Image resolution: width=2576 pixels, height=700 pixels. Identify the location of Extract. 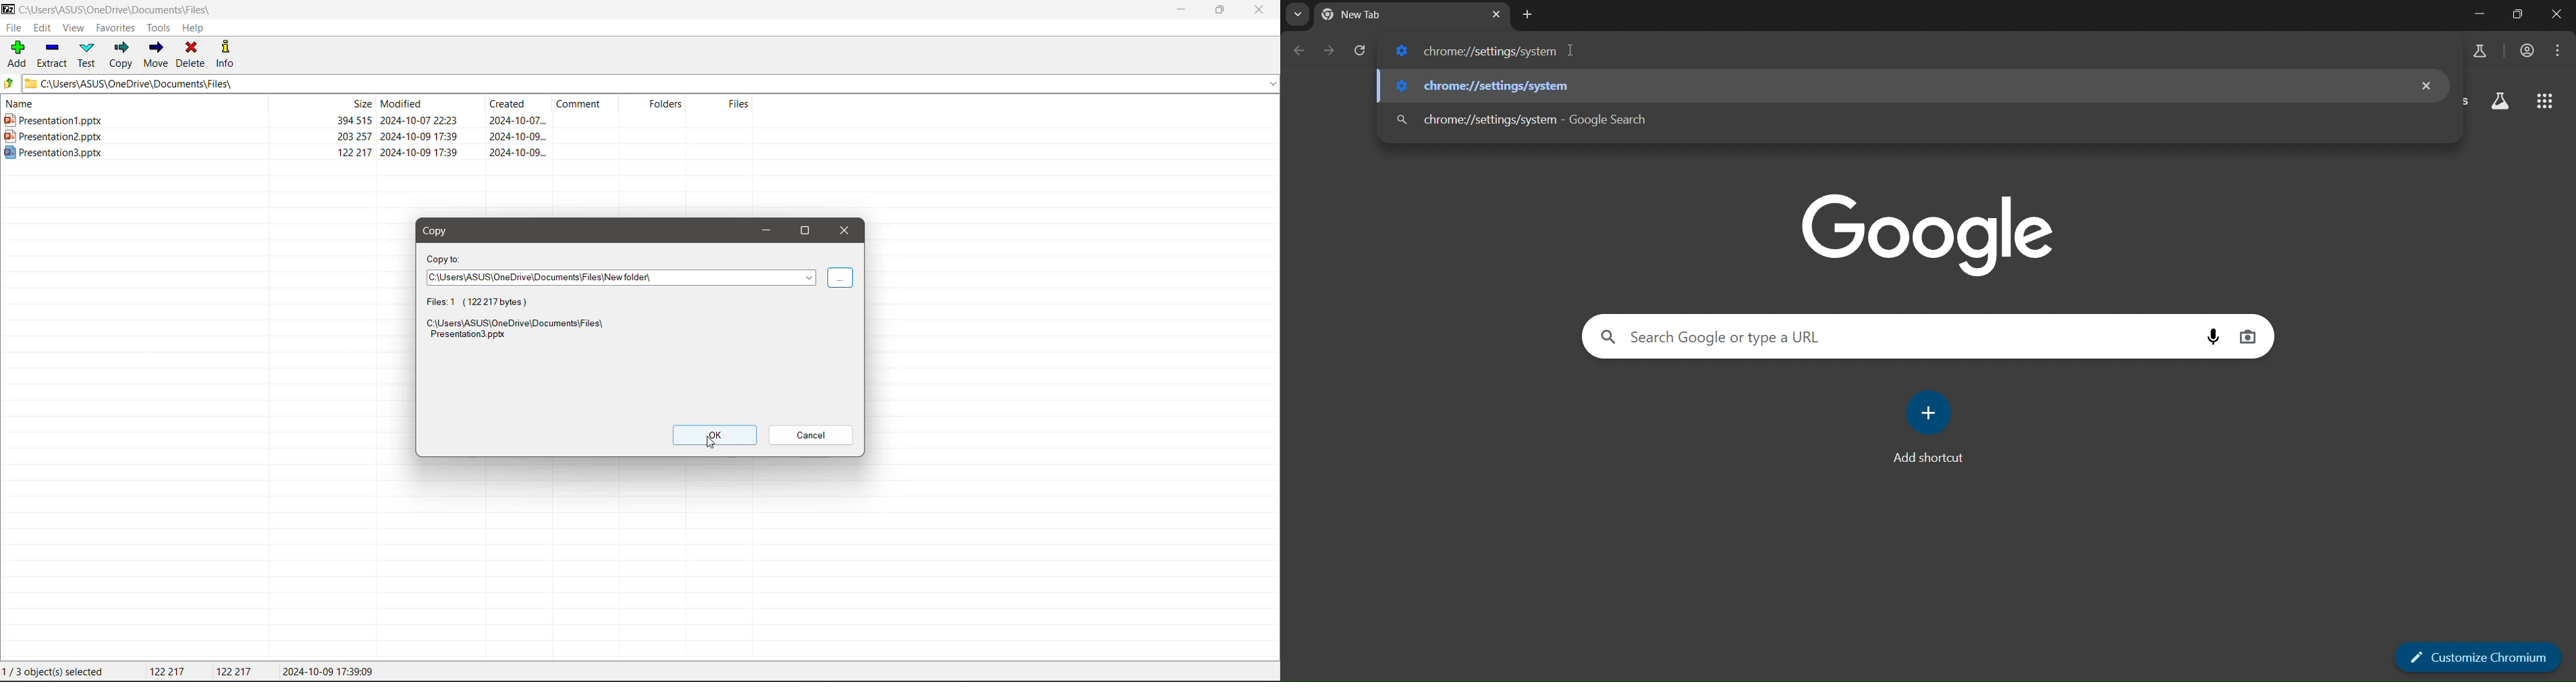
(53, 55).